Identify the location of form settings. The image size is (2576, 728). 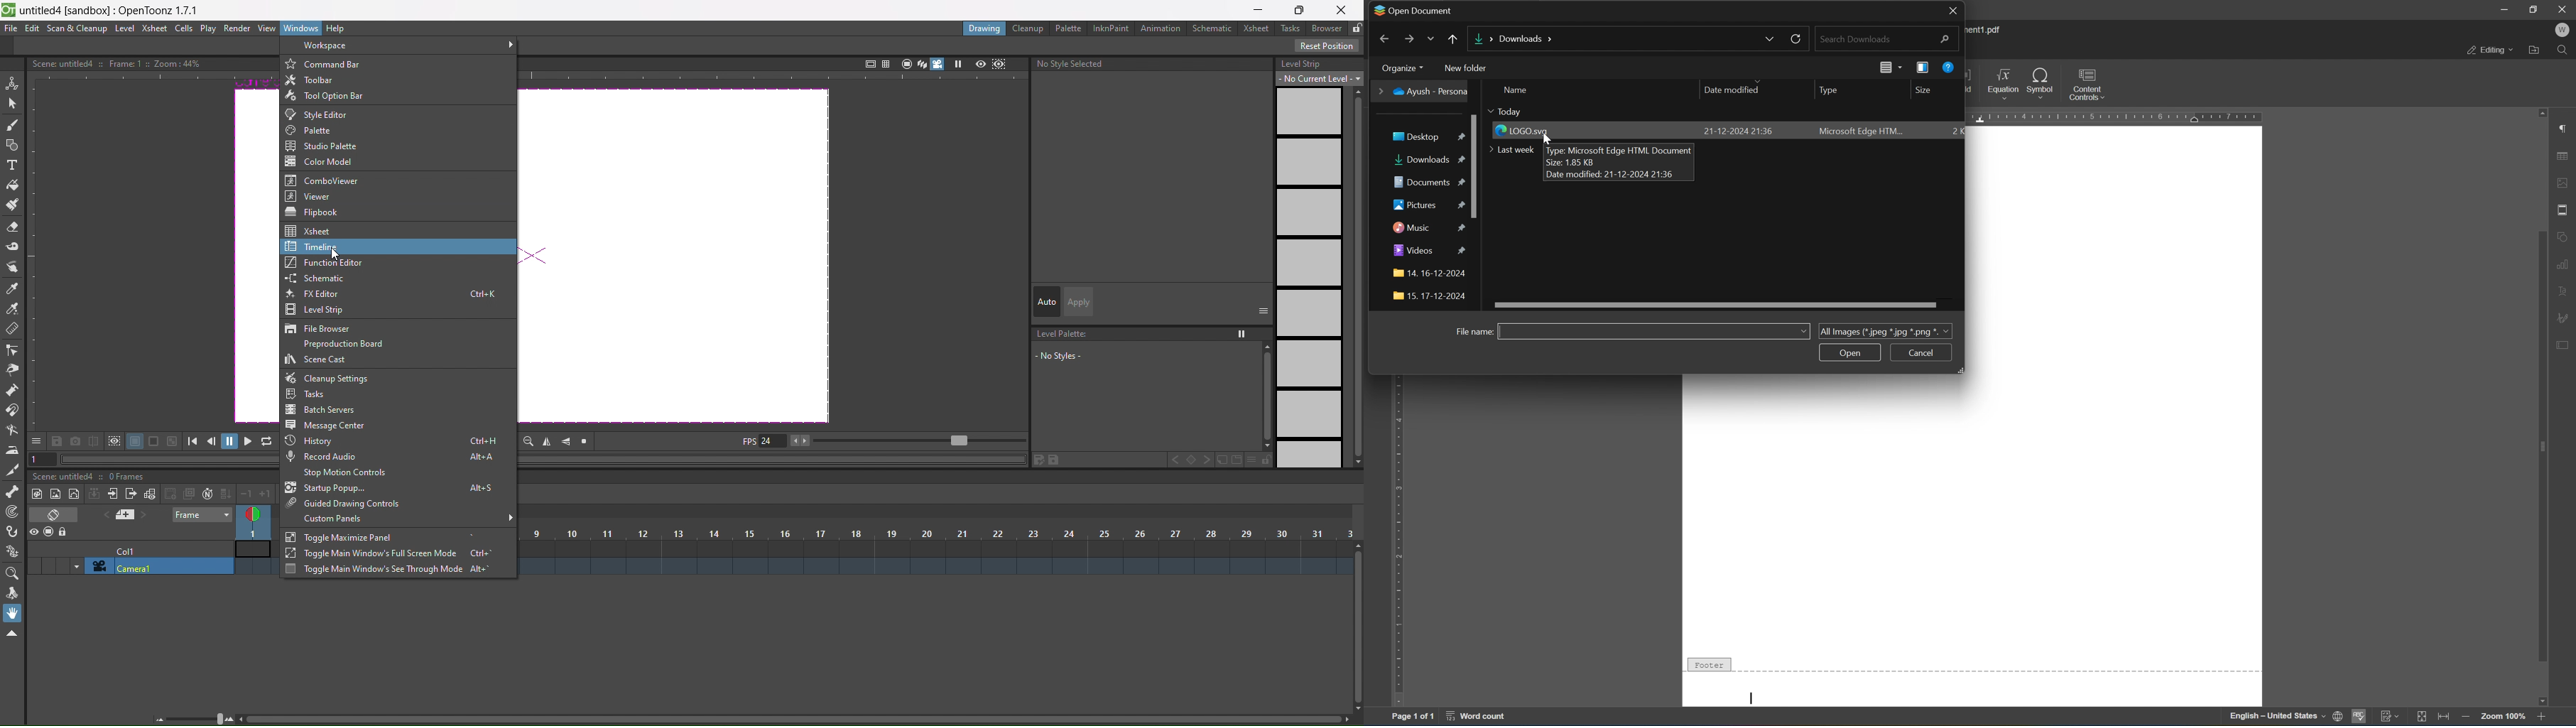
(2568, 349).